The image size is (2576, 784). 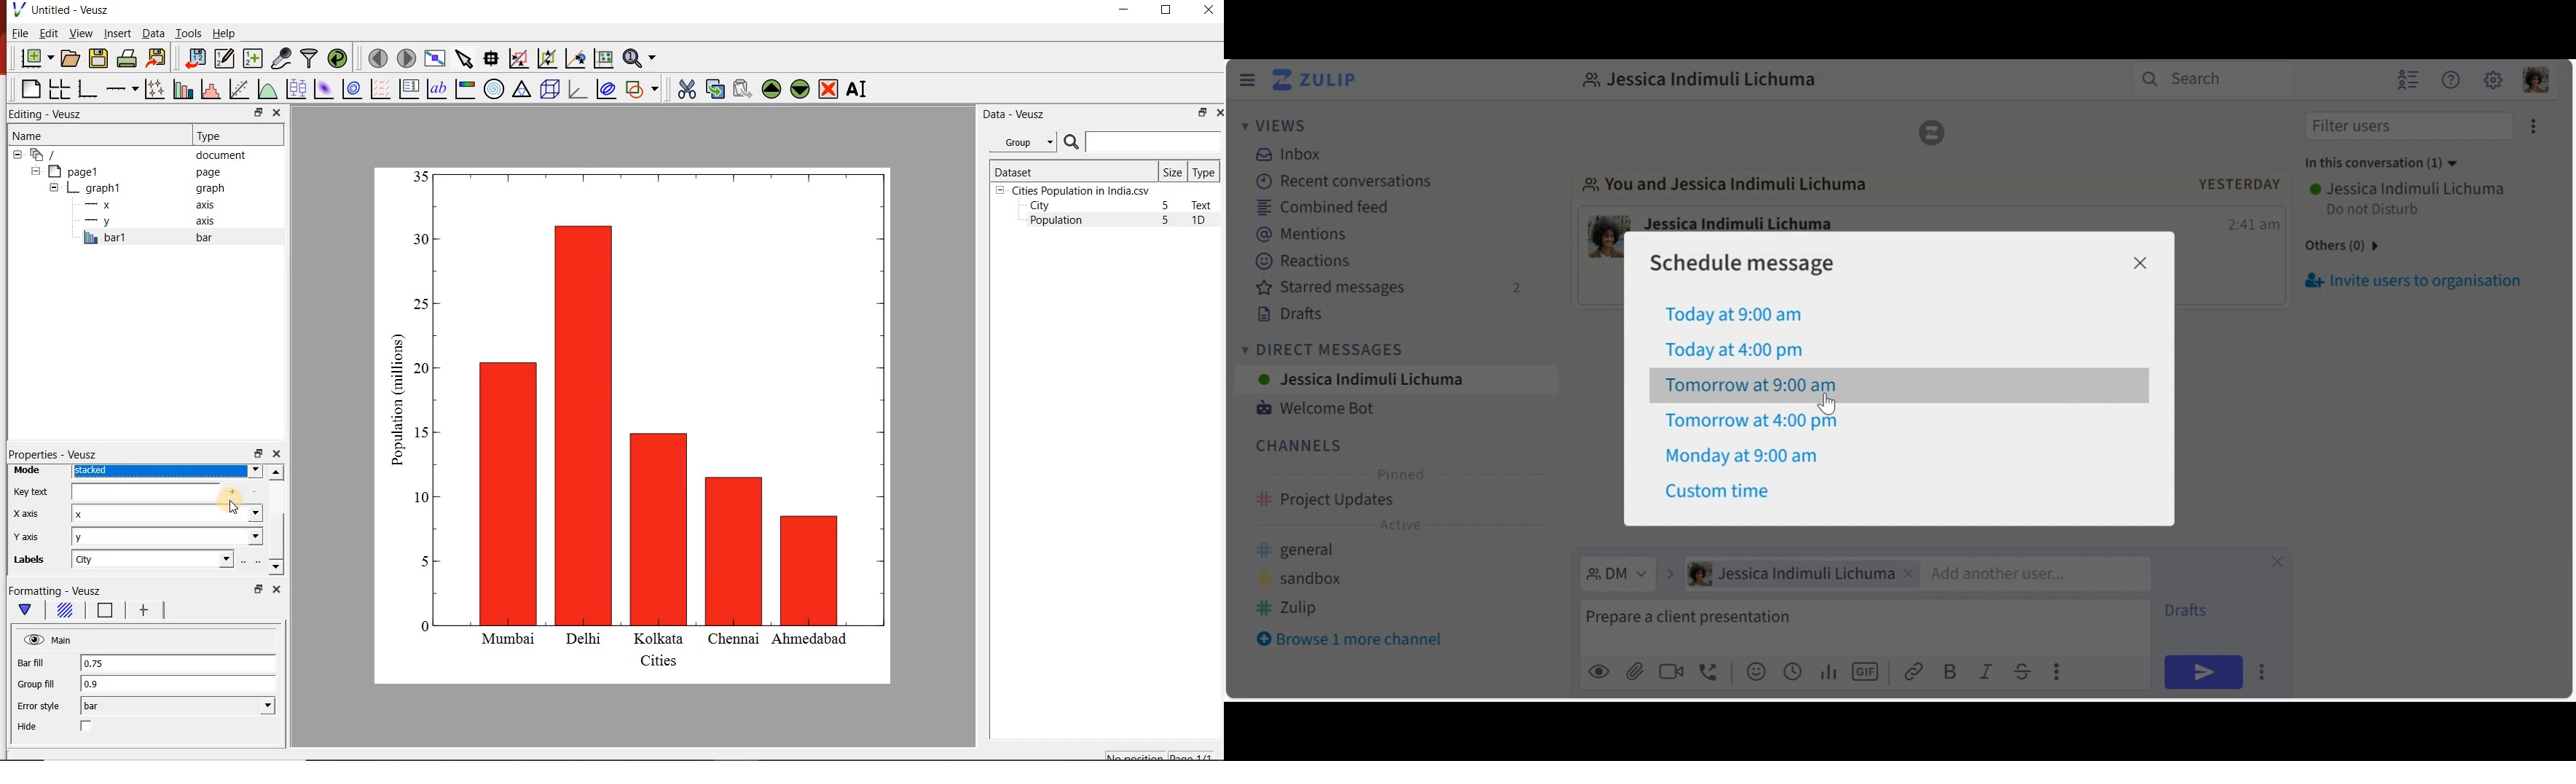 I want to click on Italics, so click(x=1987, y=672).